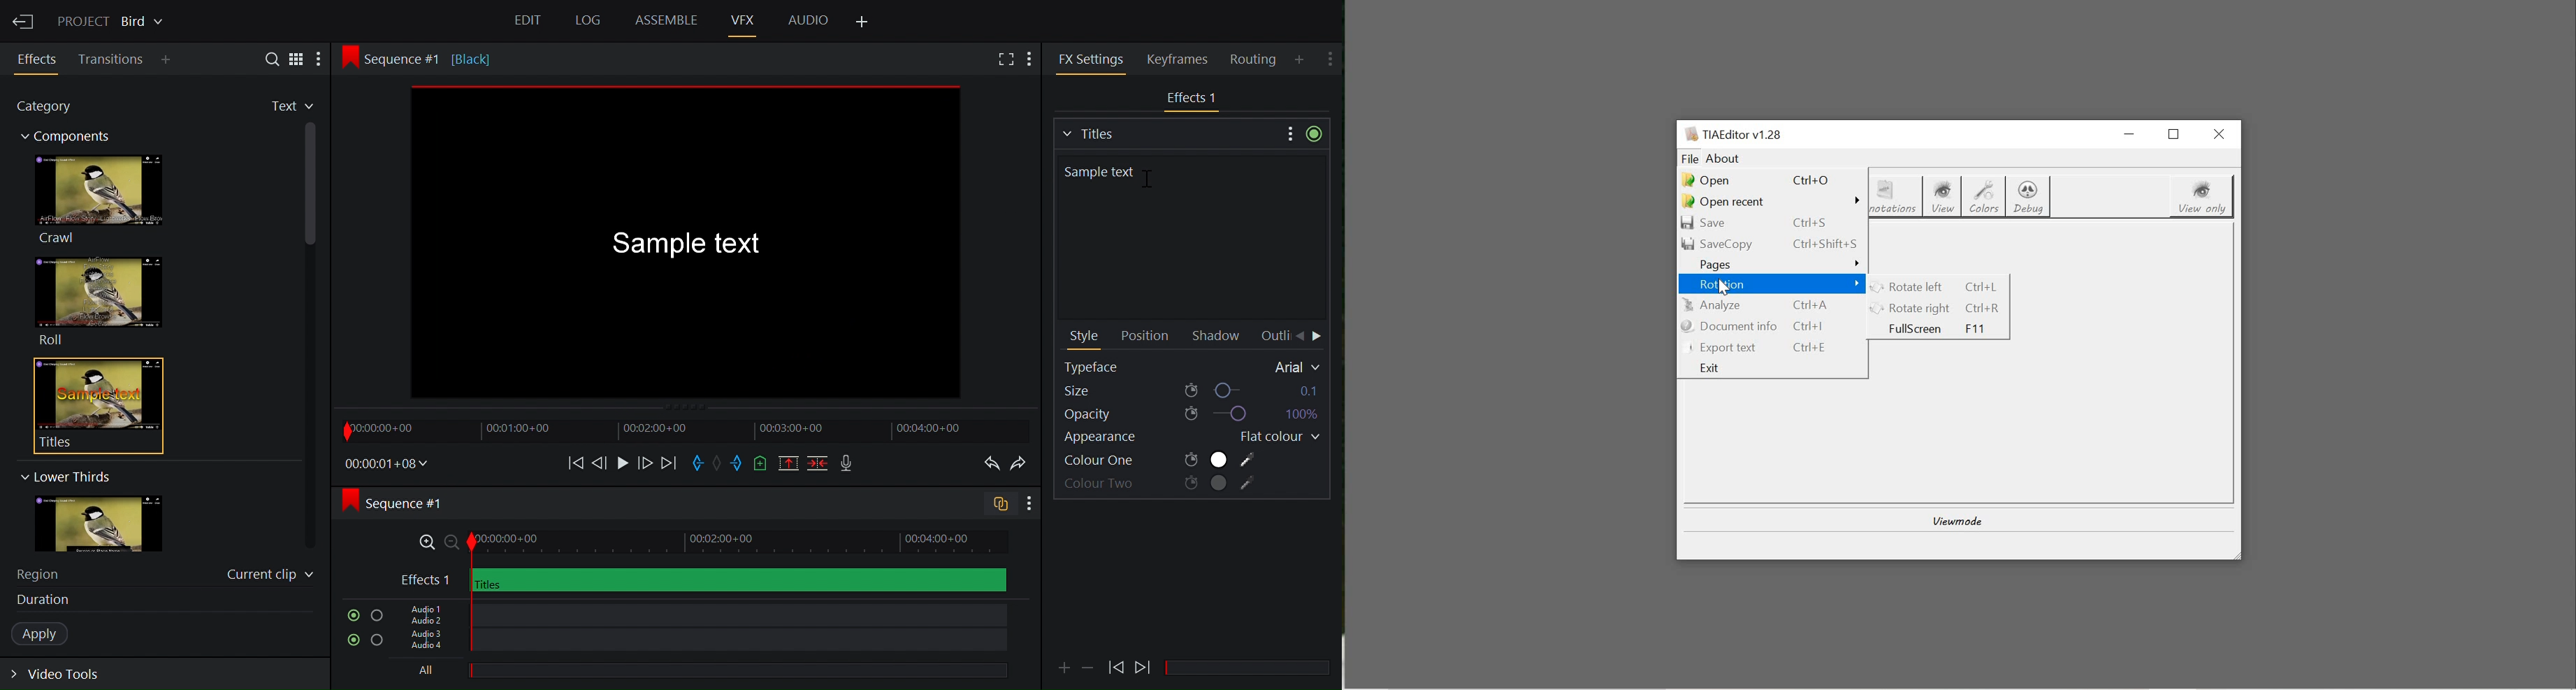 The image size is (2576, 700). I want to click on Attachment, so click(1064, 668).